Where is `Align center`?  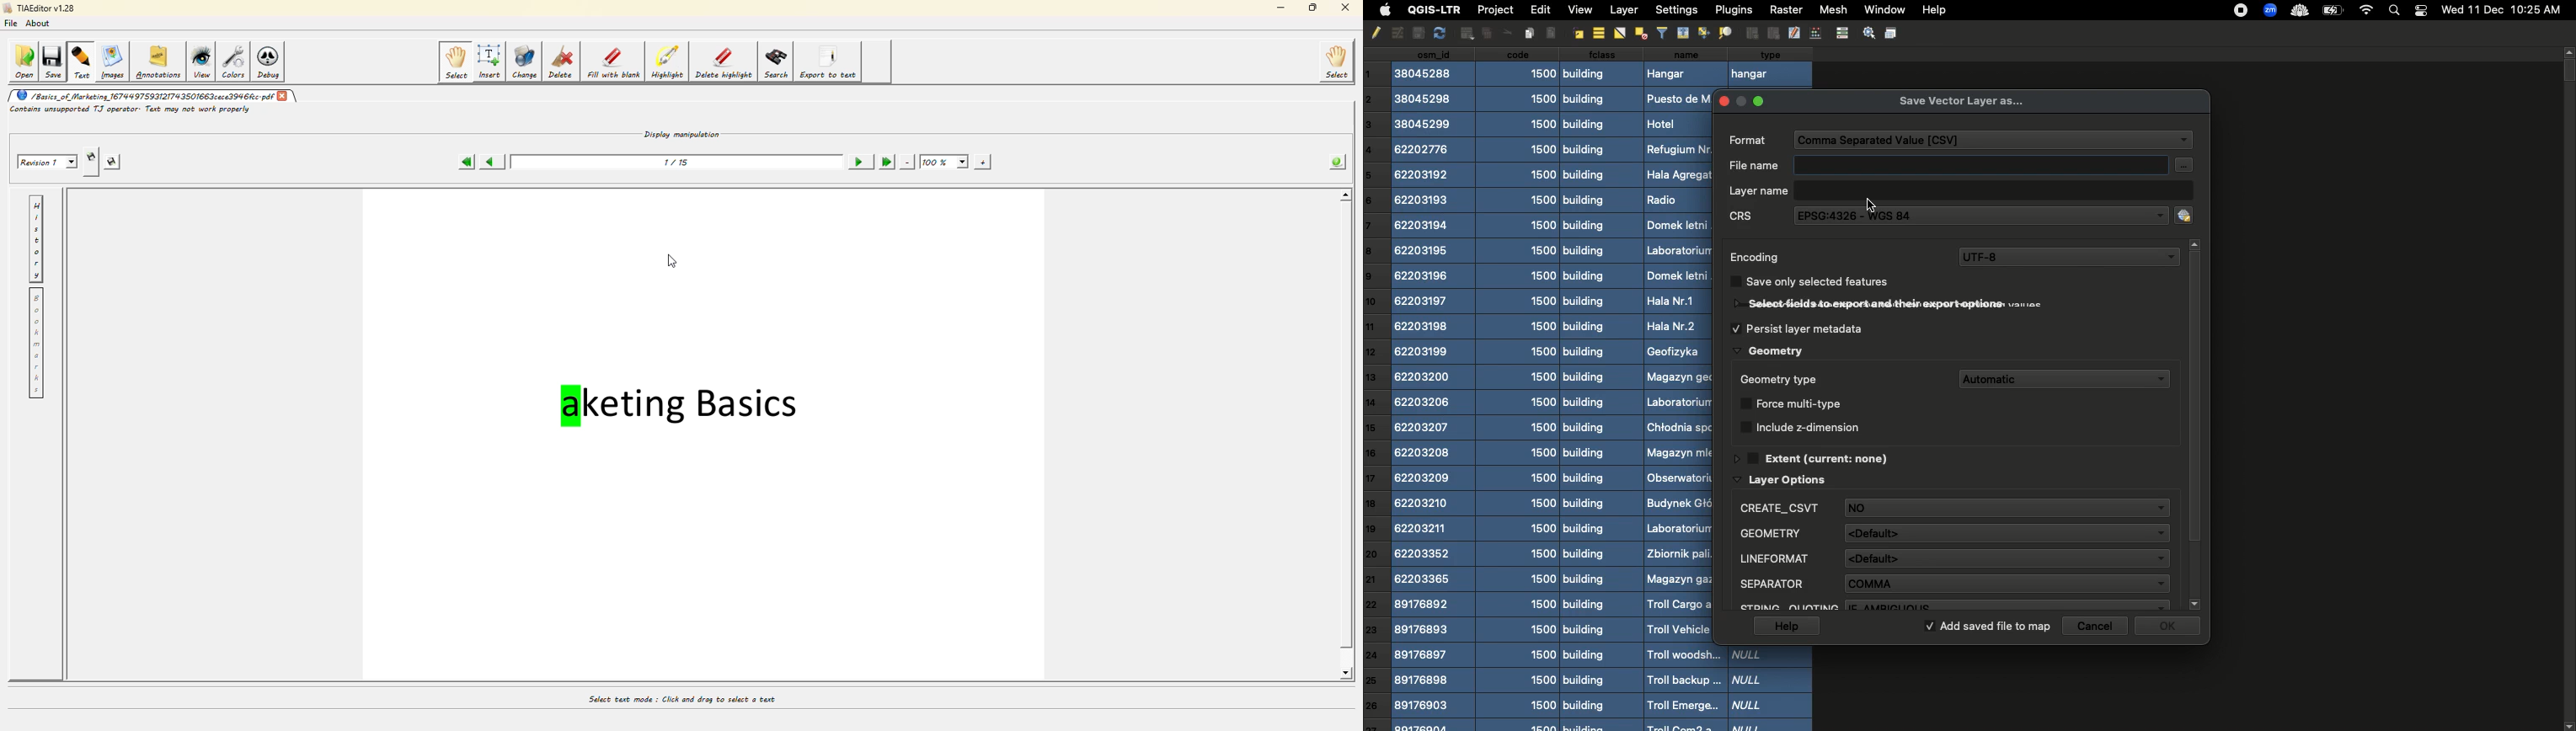 Align center is located at coordinates (1597, 33).